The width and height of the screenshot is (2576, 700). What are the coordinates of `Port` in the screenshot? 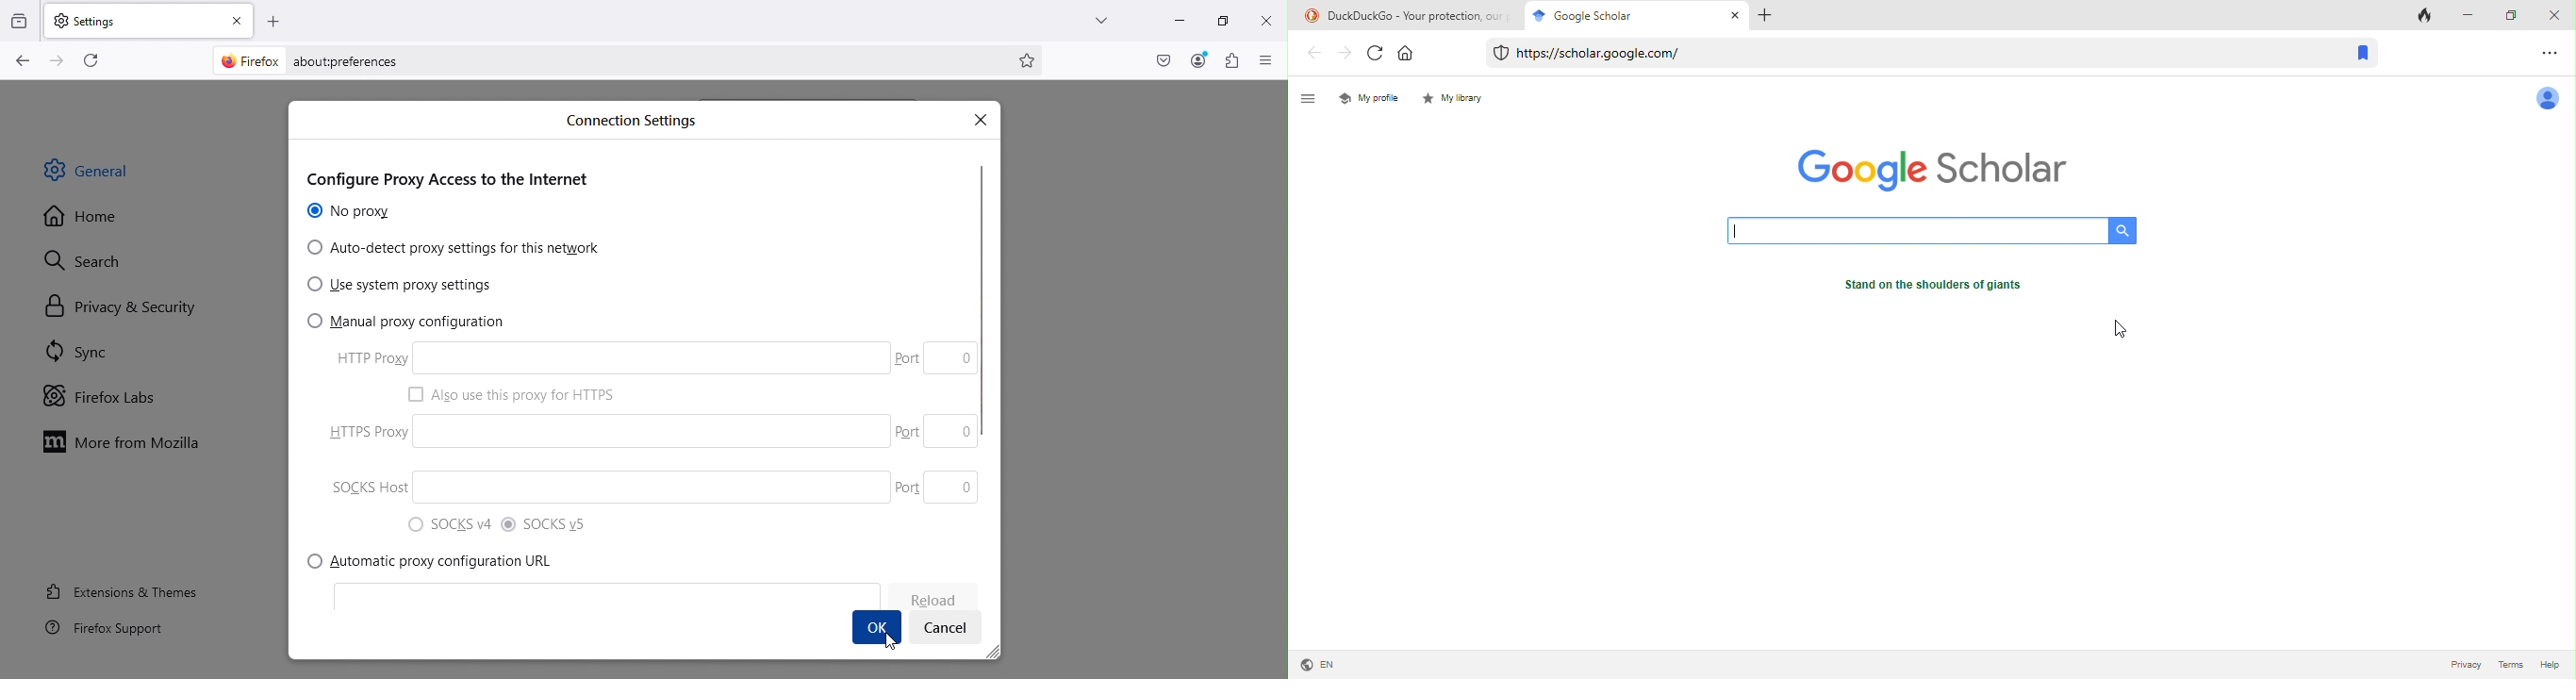 It's located at (952, 486).